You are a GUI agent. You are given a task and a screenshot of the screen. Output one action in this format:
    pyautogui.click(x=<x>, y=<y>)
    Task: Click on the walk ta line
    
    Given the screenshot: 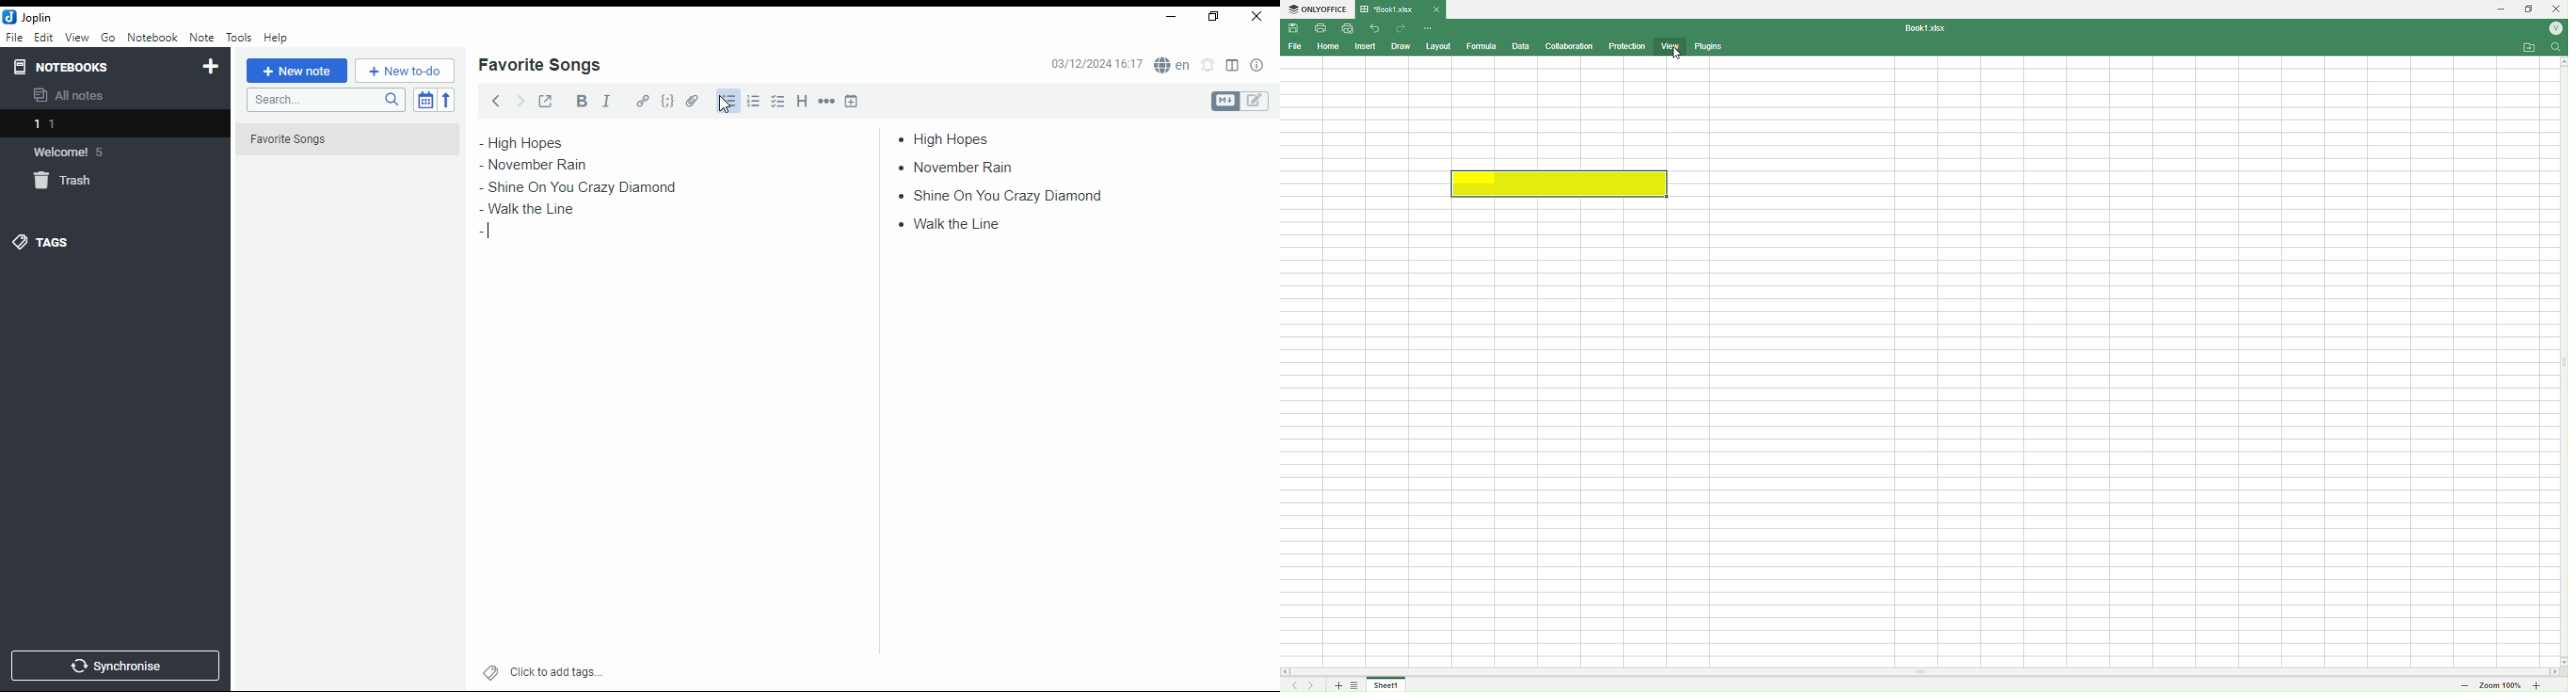 What is the action you would take?
    pyautogui.click(x=952, y=222)
    